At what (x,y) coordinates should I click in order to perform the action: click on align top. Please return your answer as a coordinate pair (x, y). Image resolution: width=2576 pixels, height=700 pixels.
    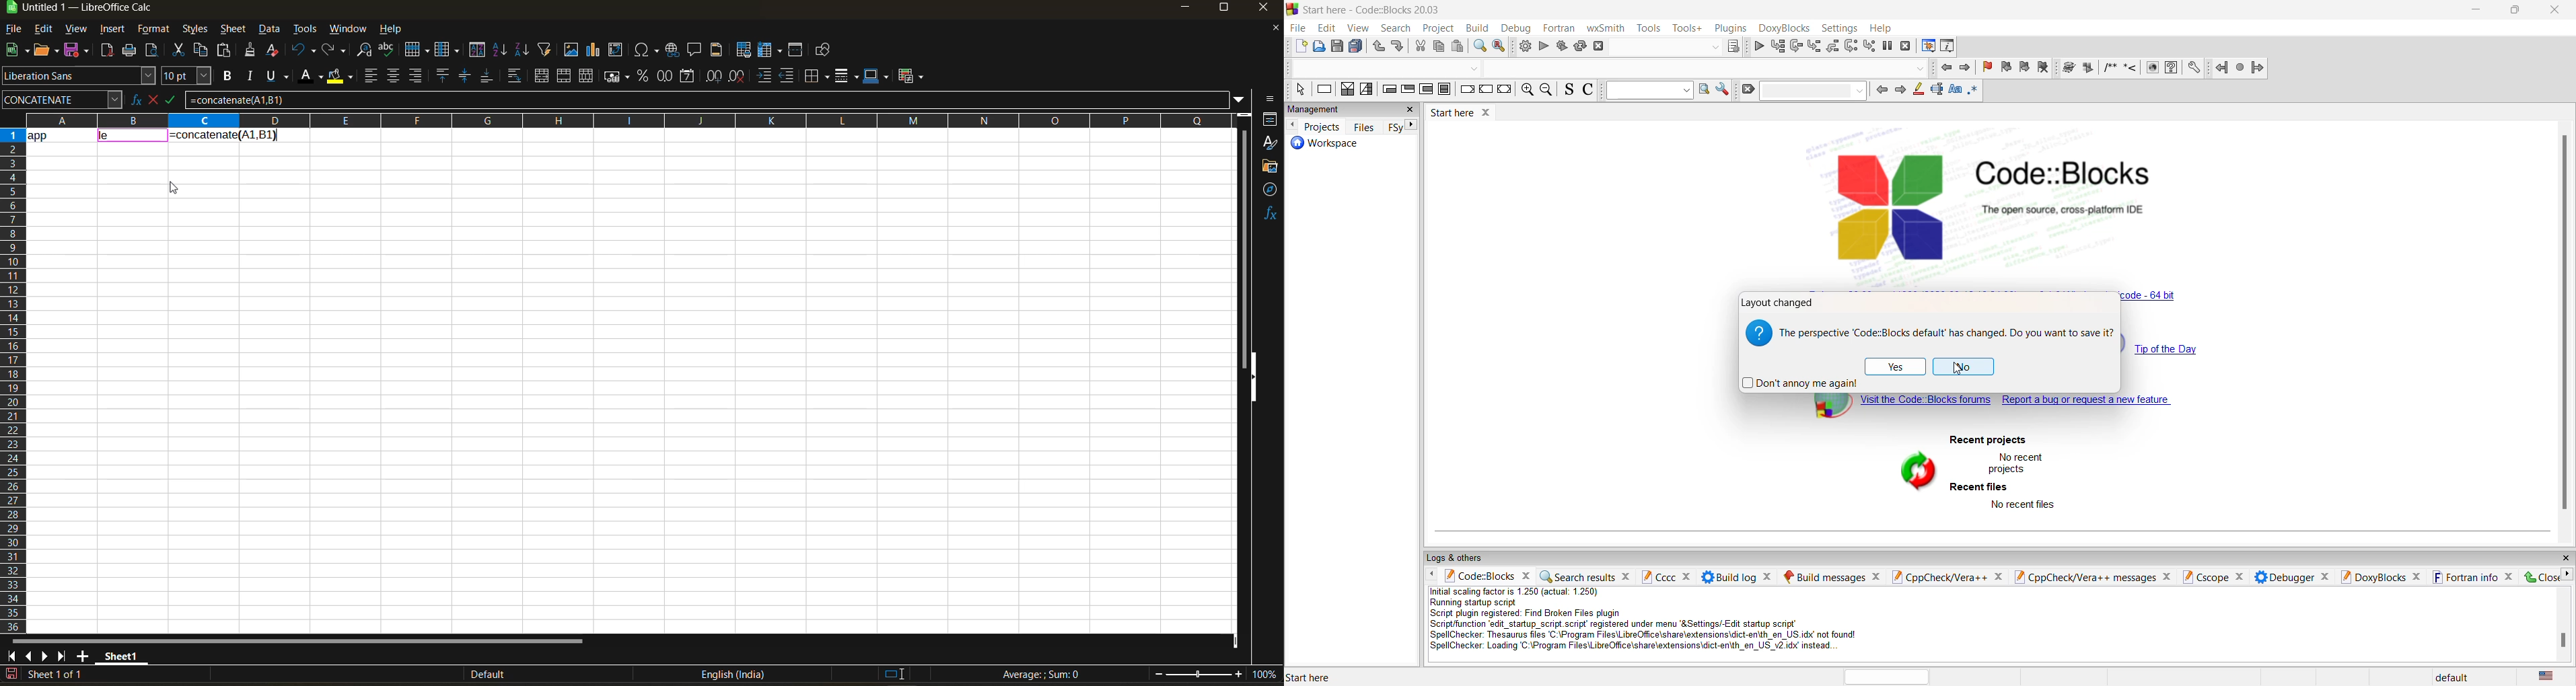
    Looking at the image, I should click on (441, 76).